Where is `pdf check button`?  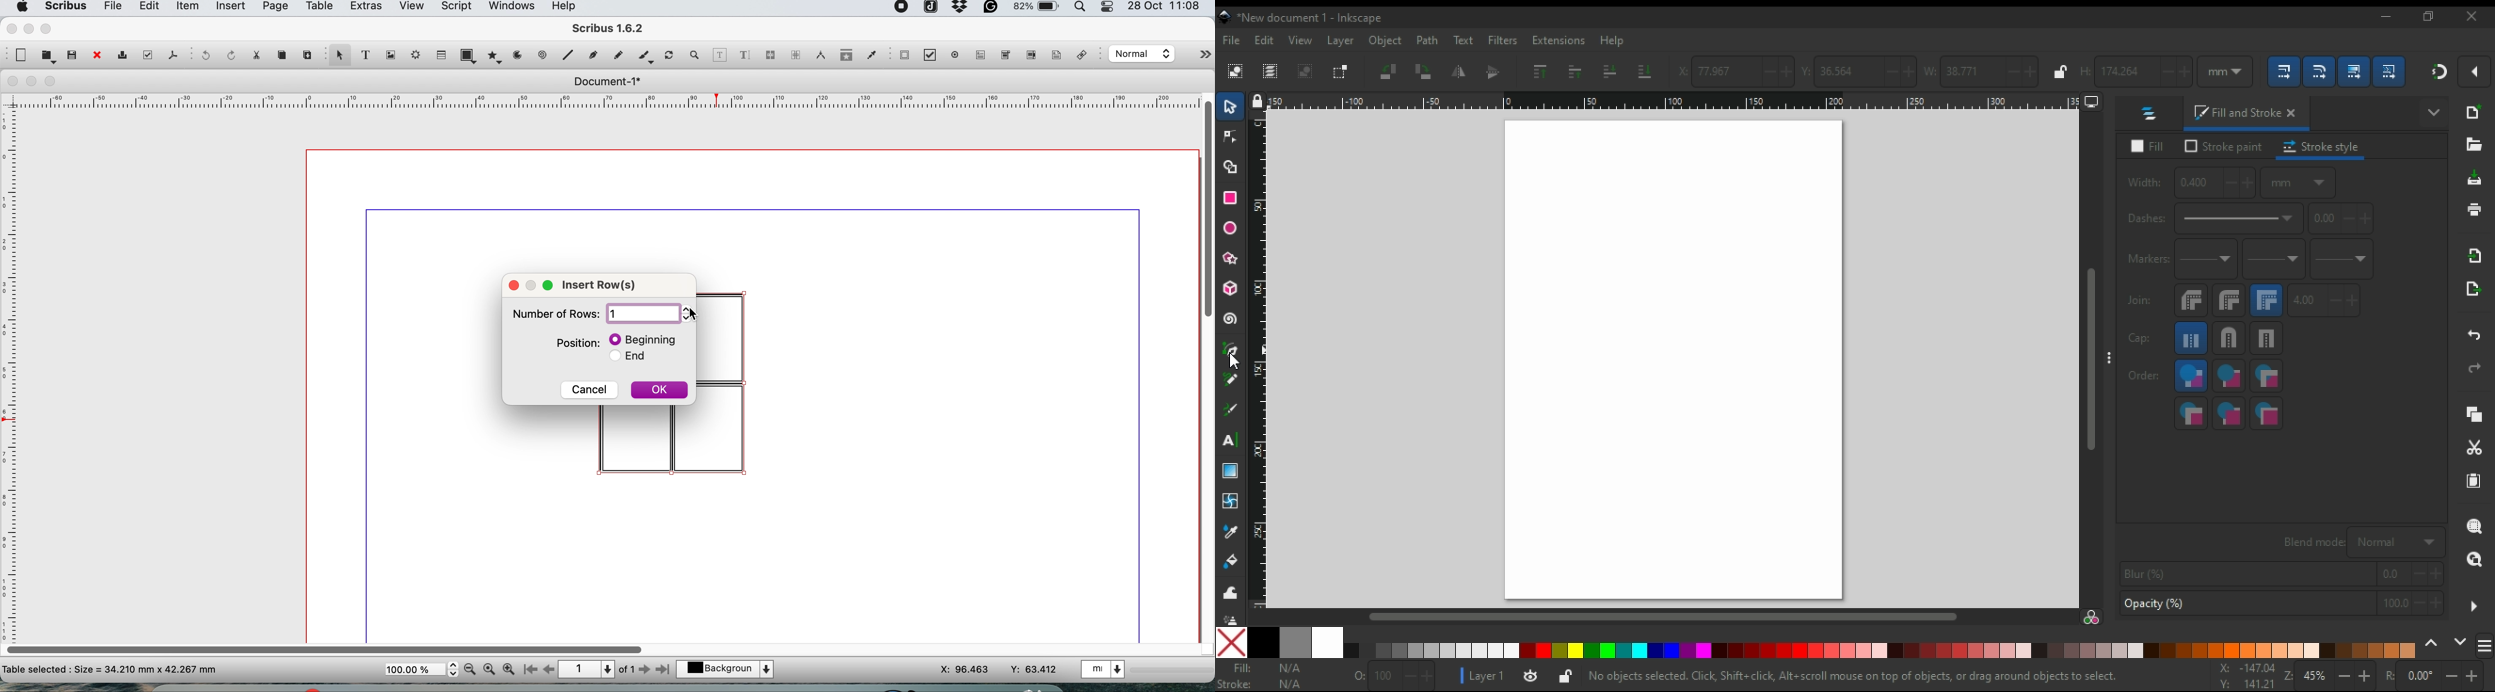 pdf check button is located at coordinates (933, 56).